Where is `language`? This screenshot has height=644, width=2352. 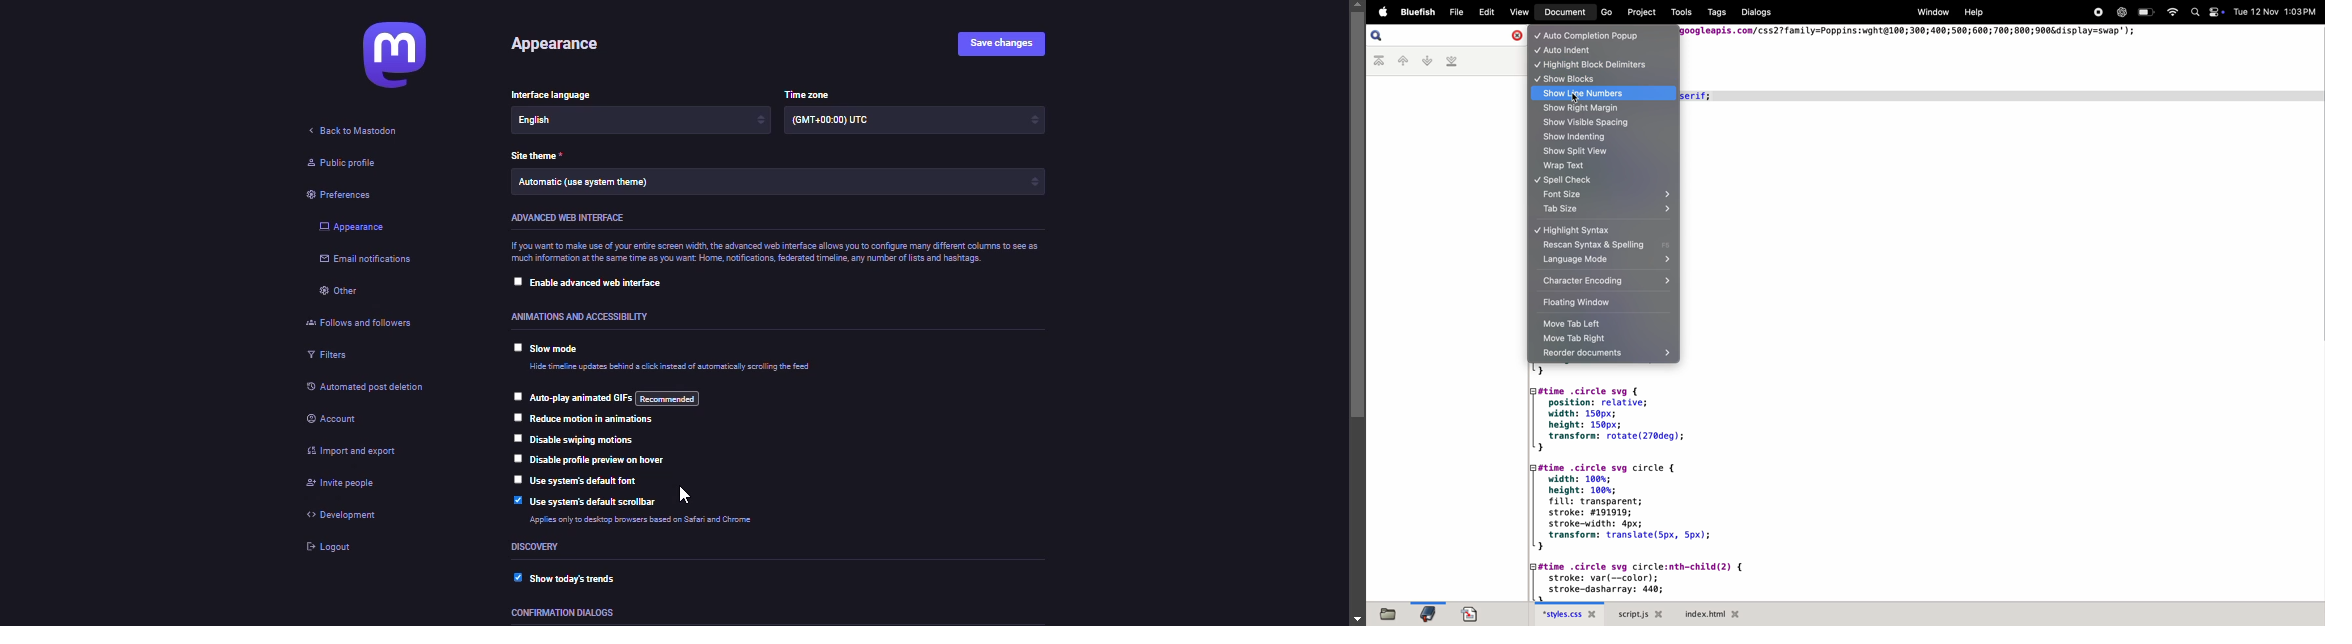 language is located at coordinates (557, 92).